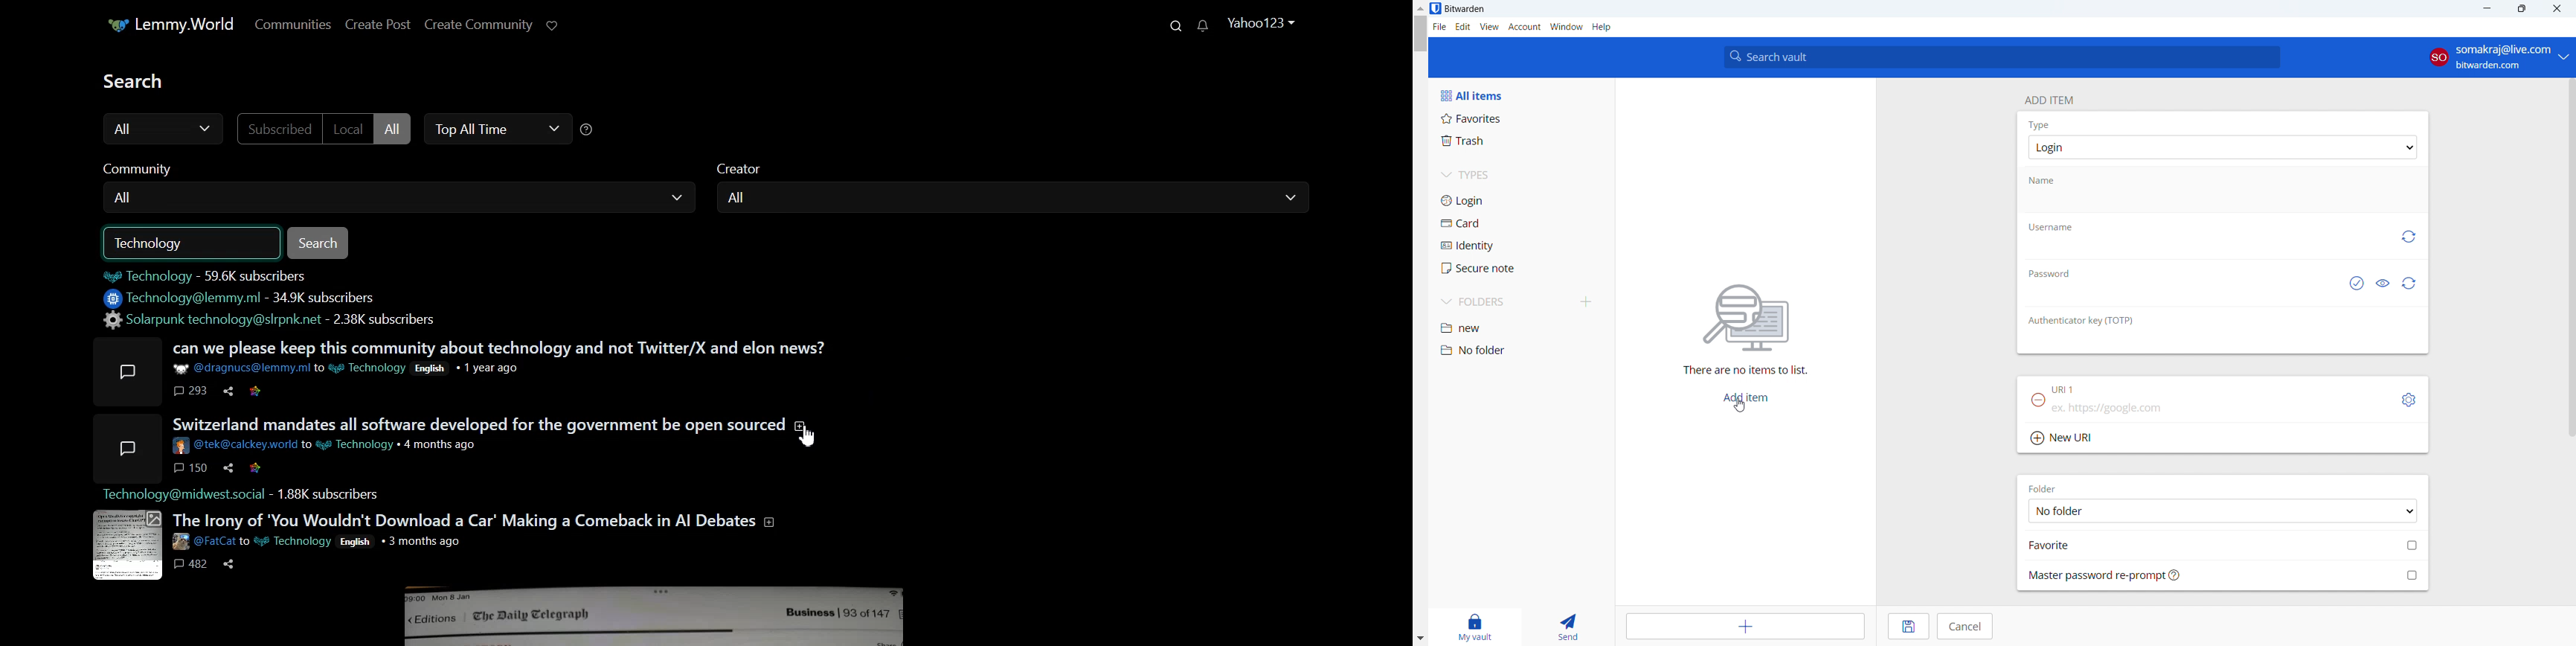  What do you see at coordinates (2568, 258) in the screenshot?
I see `scrollbar` at bounding box center [2568, 258].